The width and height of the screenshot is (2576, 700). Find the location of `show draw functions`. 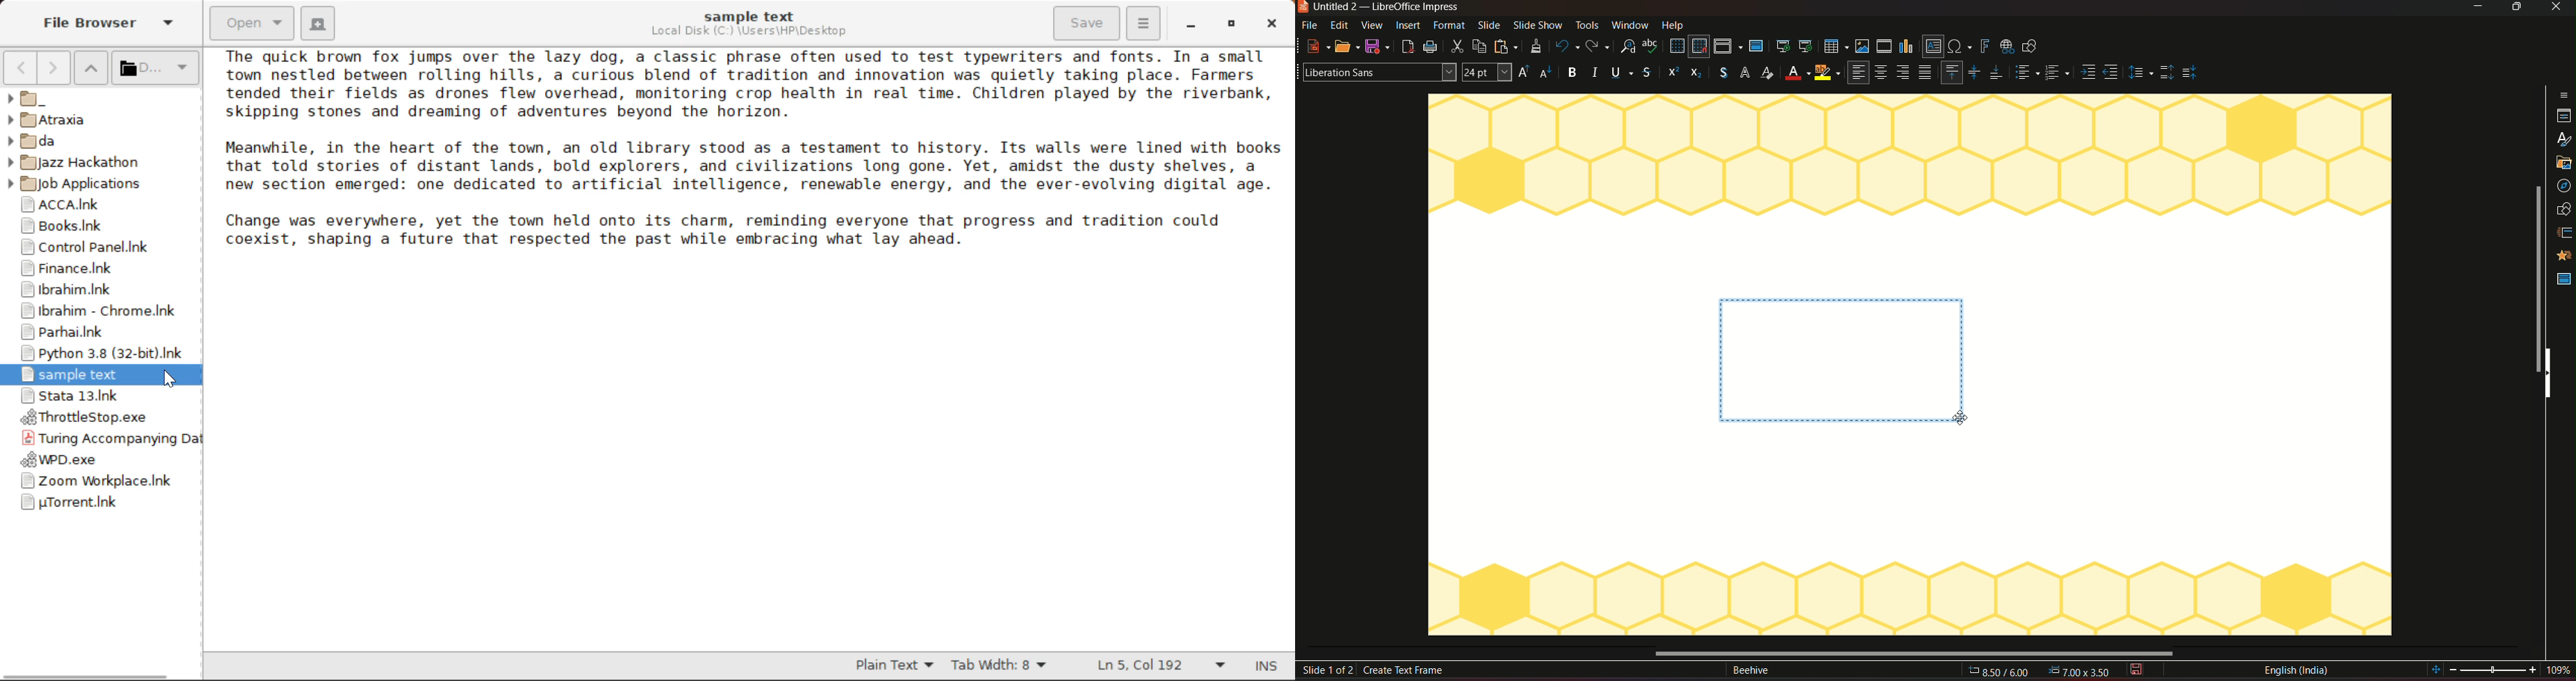

show draw functions is located at coordinates (2034, 47).